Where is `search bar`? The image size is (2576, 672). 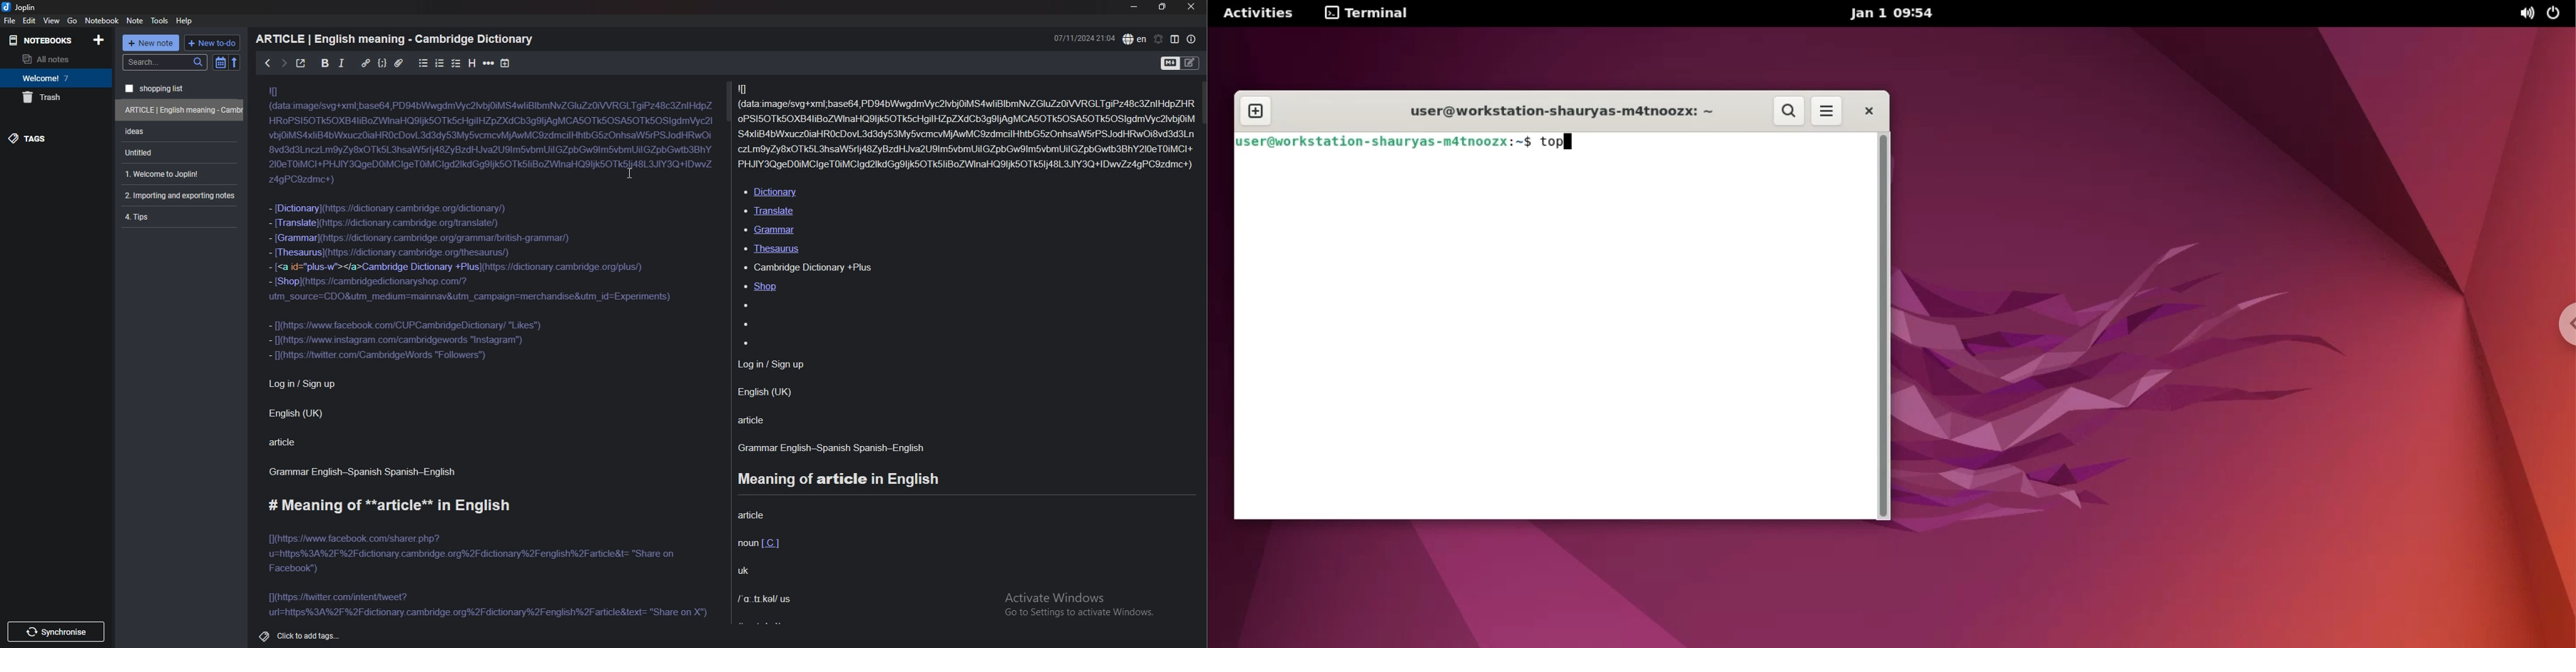
search bar is located at coordinates (166, 61).